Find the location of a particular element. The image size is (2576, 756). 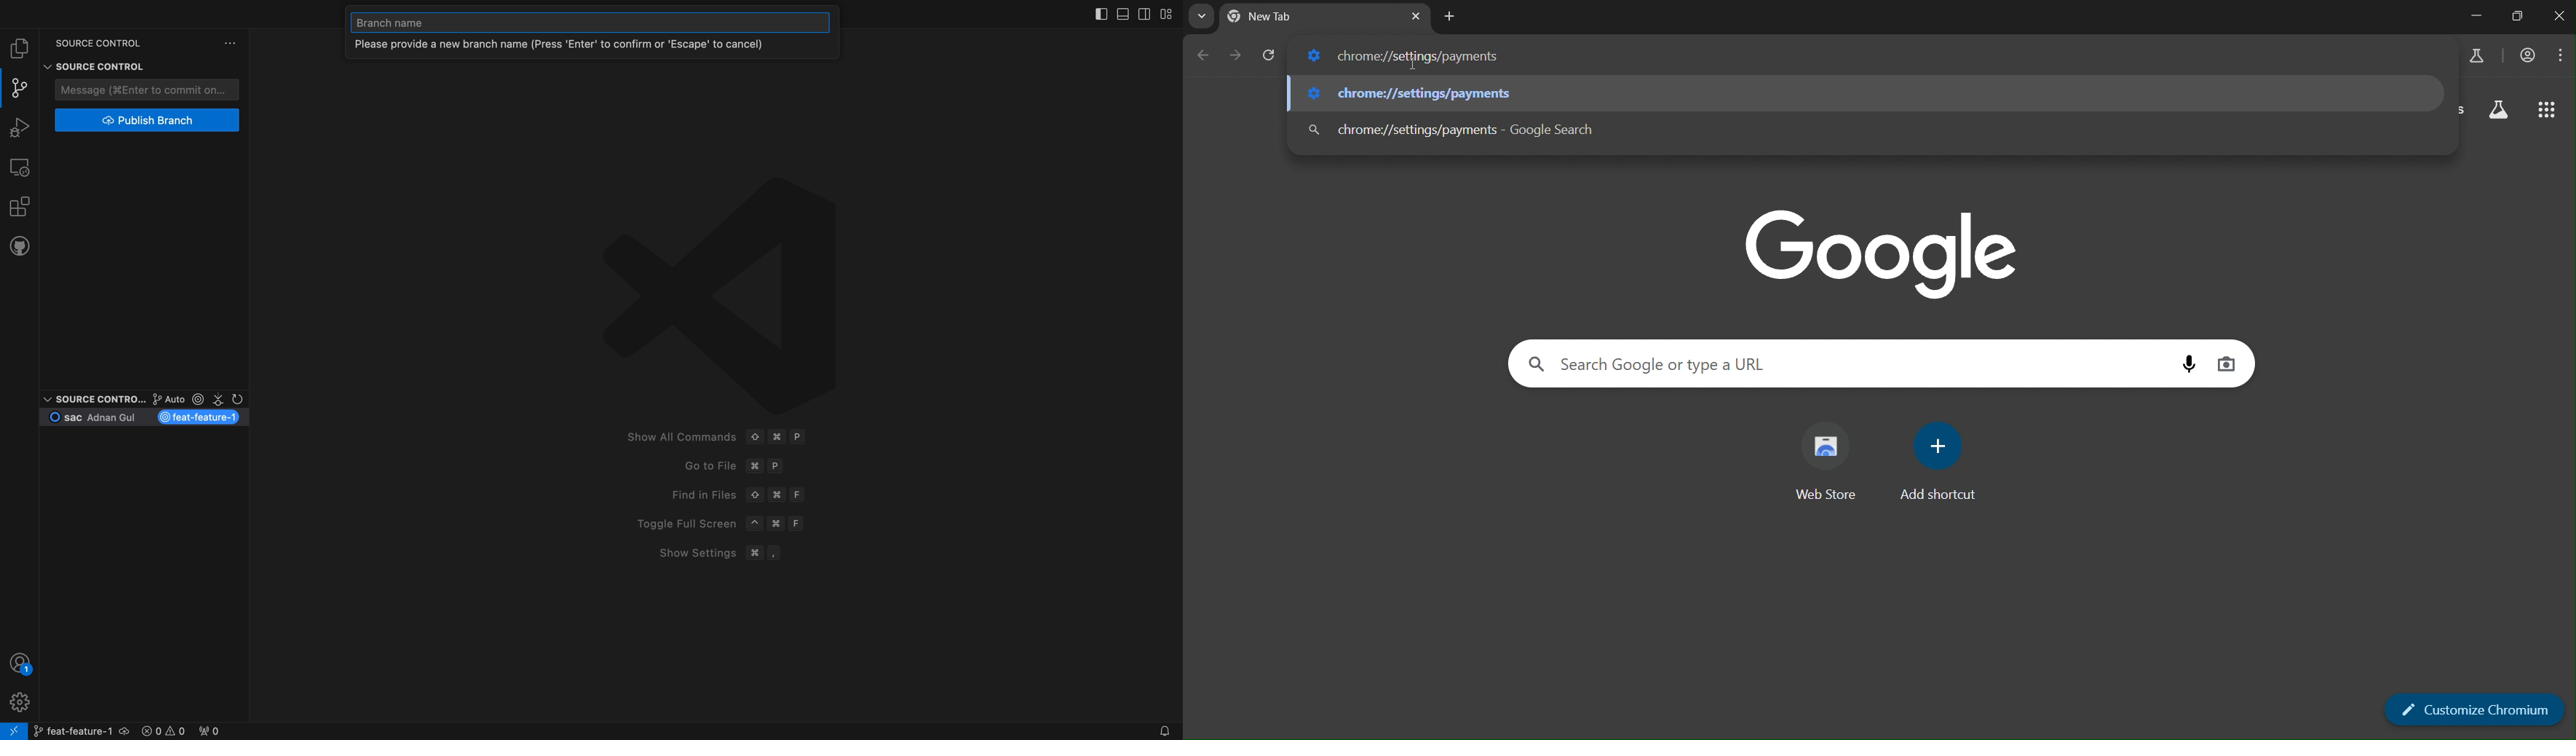

Show Settings is located at coordinates (690, 552).